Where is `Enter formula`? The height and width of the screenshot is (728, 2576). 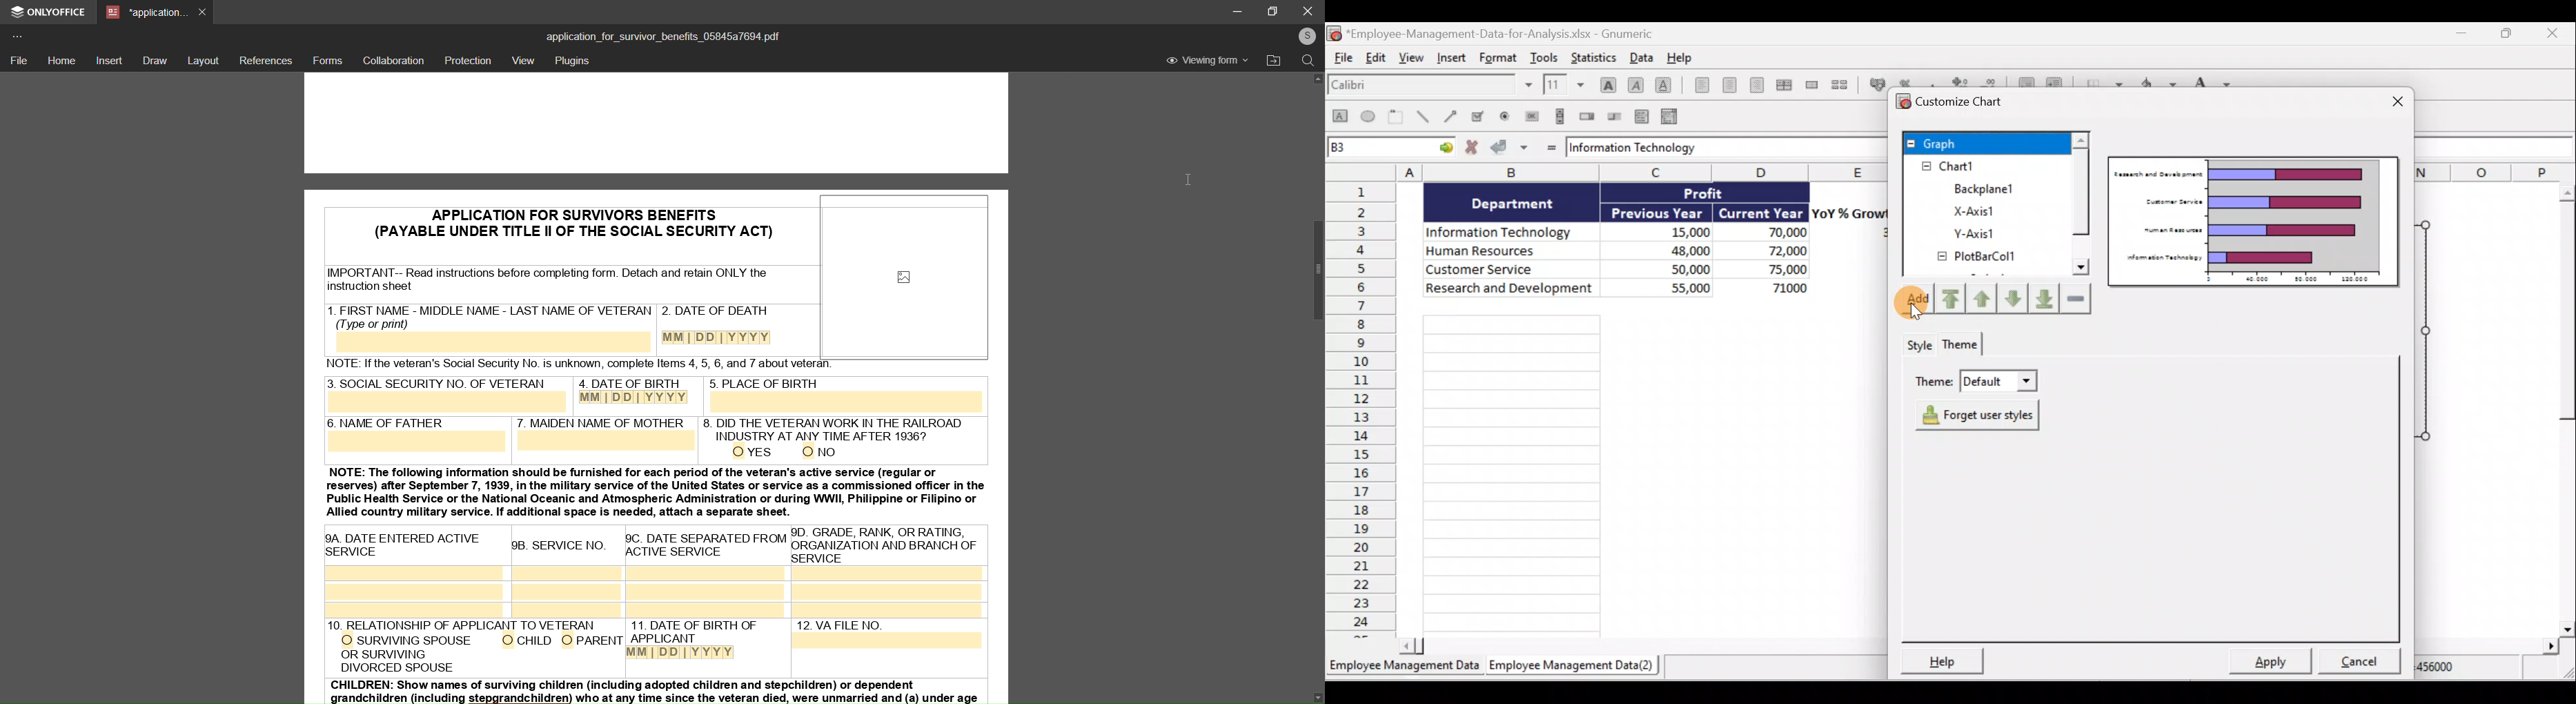 Enter formula is located at coordinates (1549, 147).